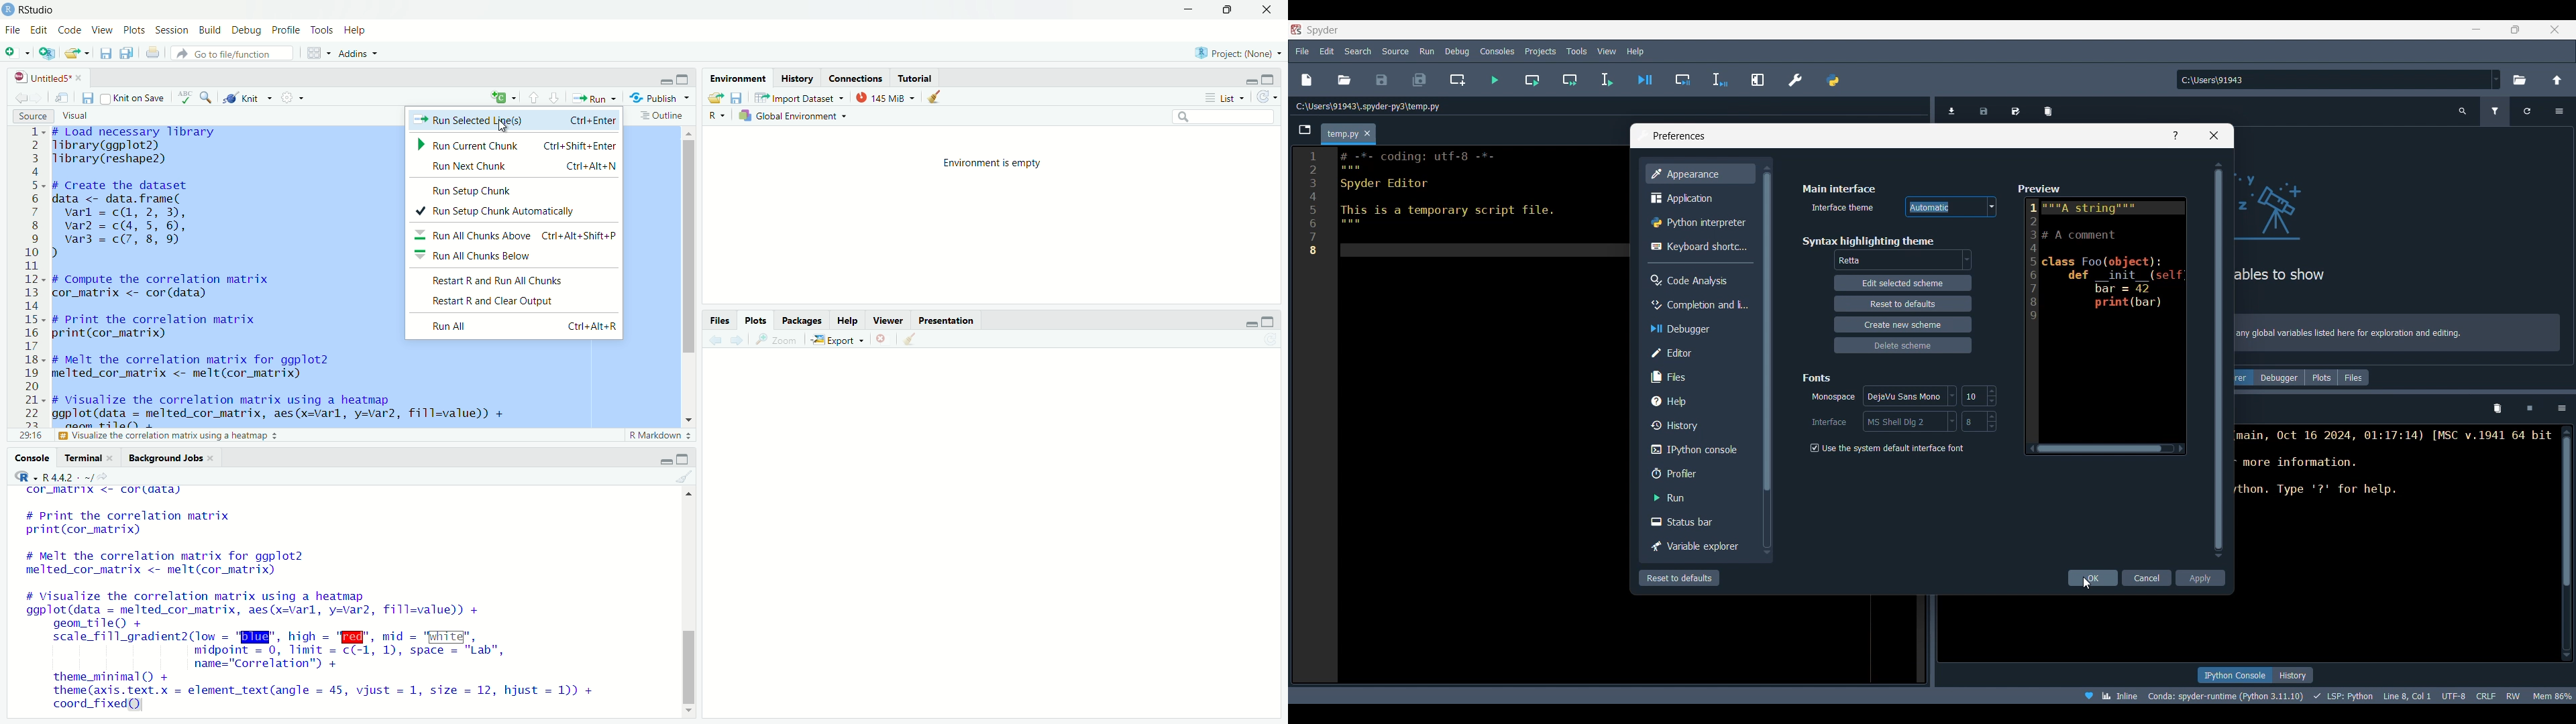 Image resolution: width=2576 pixels, height=728 pixels. I want to click on Application, so click(1697, 198).